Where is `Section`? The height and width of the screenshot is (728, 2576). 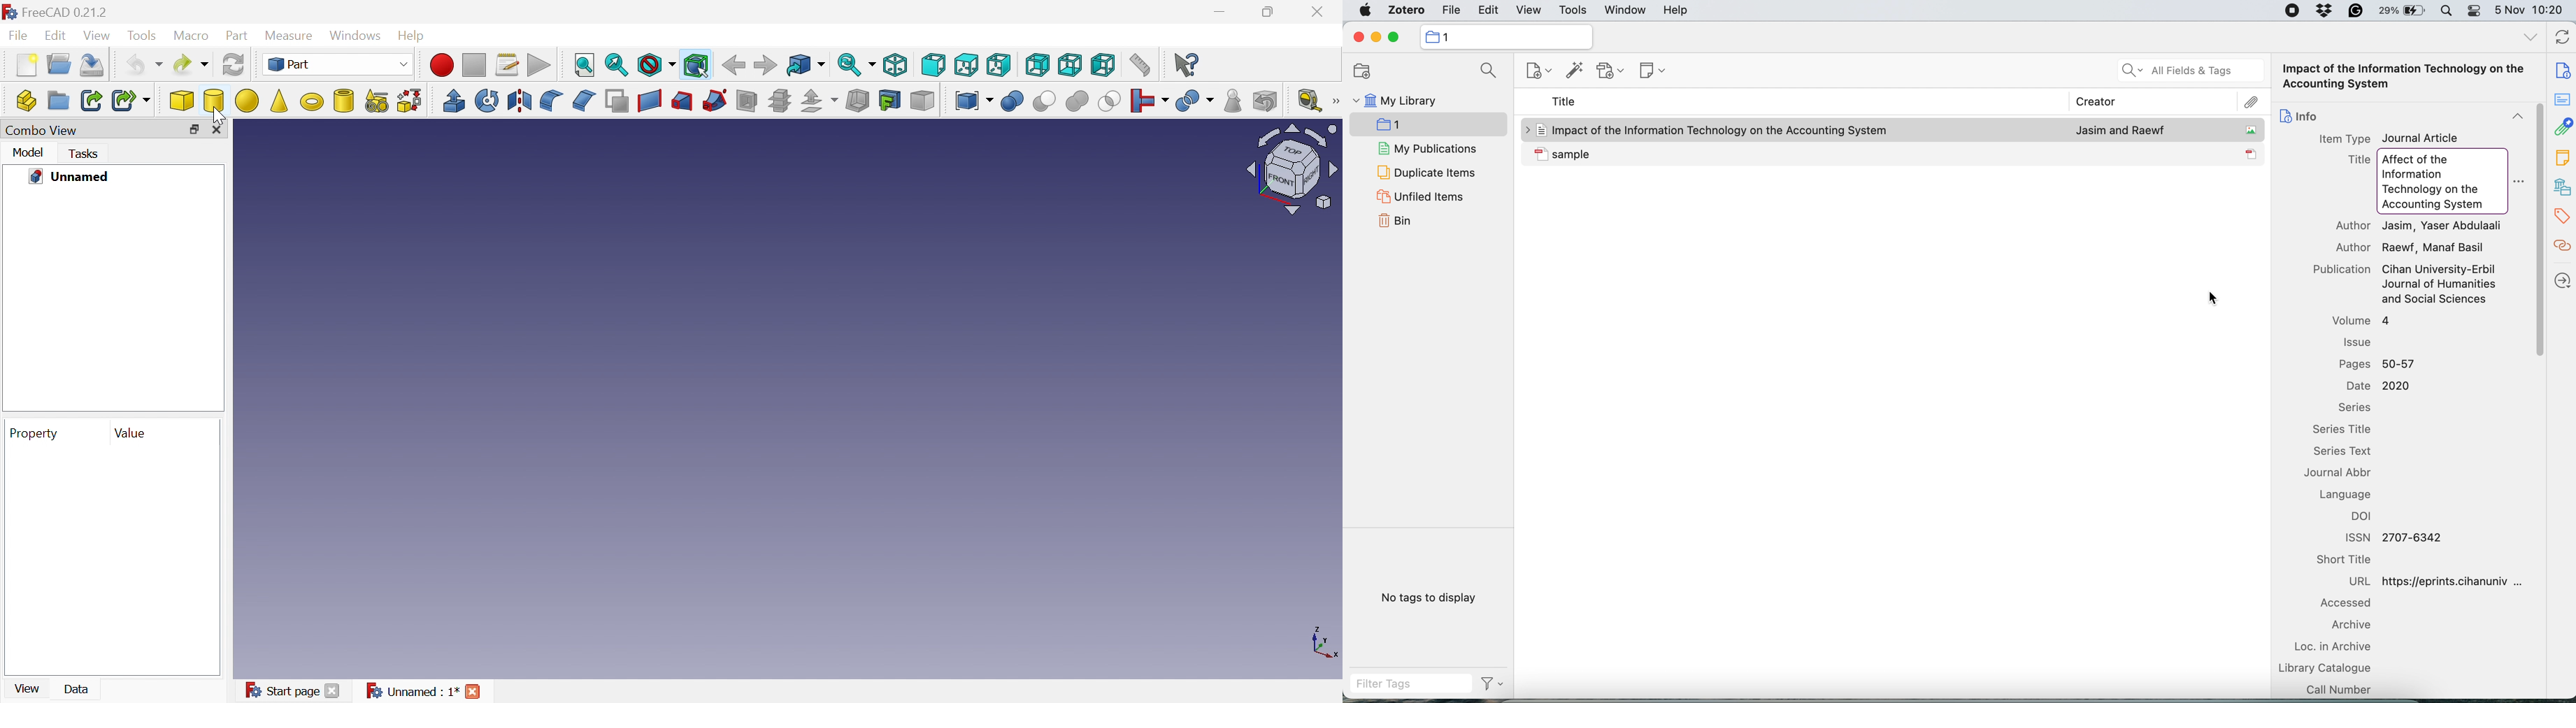
Section is located at coordinates (750, 101).